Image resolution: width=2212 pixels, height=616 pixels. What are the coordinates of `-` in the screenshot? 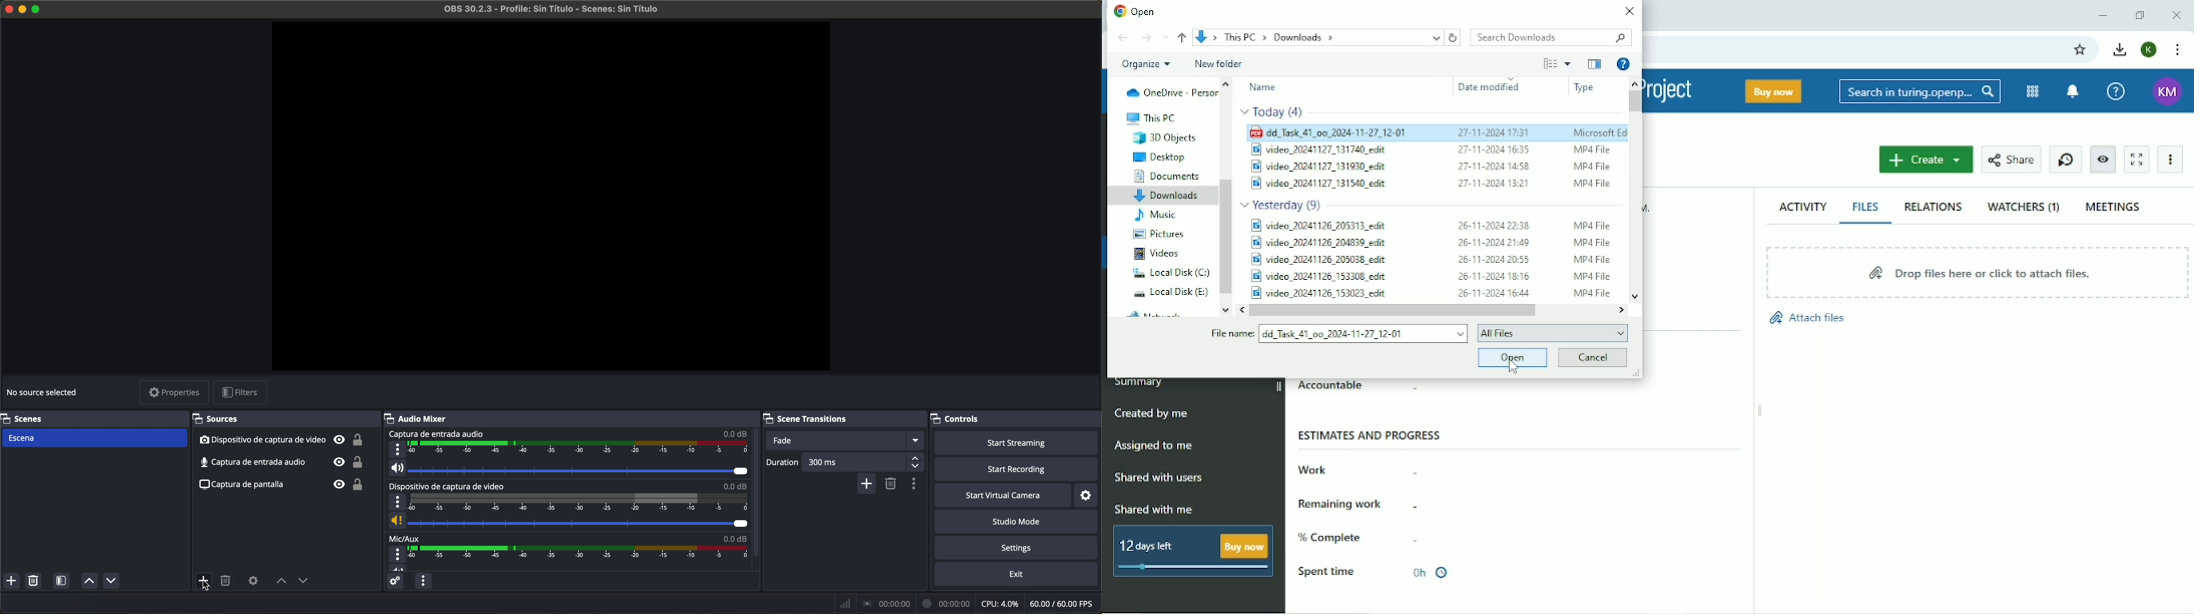 It's located at (1420, 469).